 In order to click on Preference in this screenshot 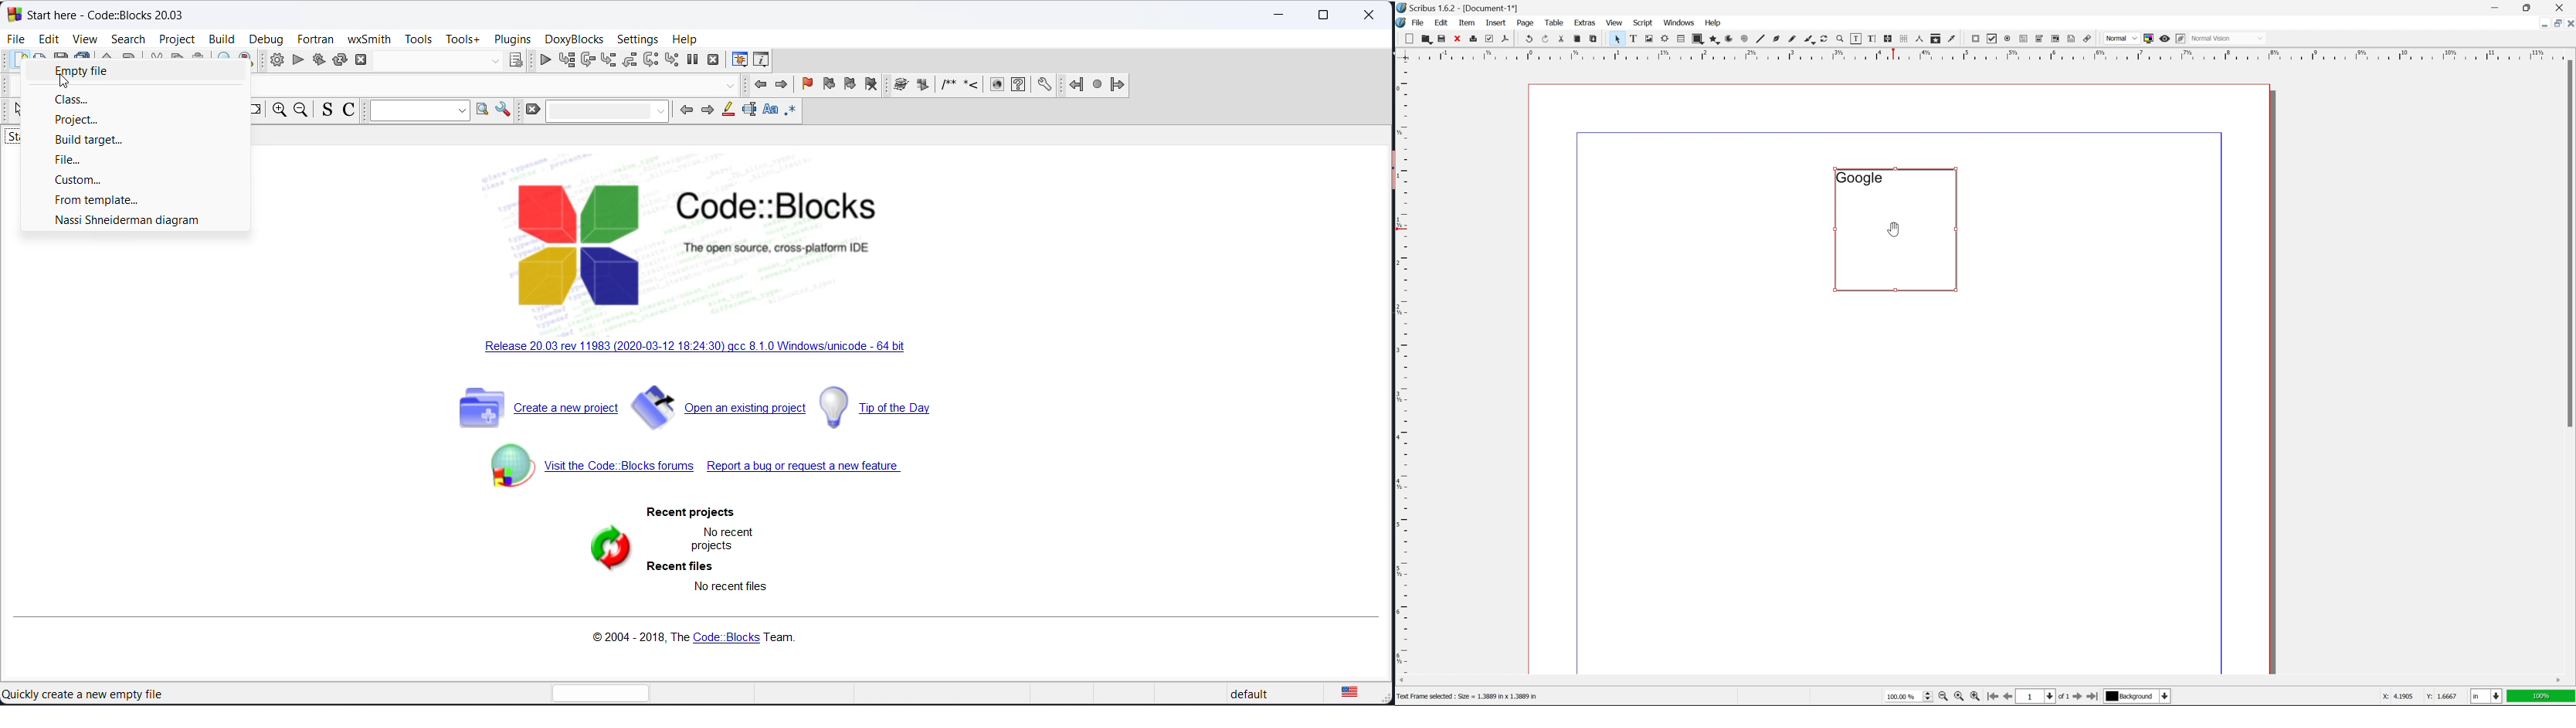, I will do `click(1045, 87)`.